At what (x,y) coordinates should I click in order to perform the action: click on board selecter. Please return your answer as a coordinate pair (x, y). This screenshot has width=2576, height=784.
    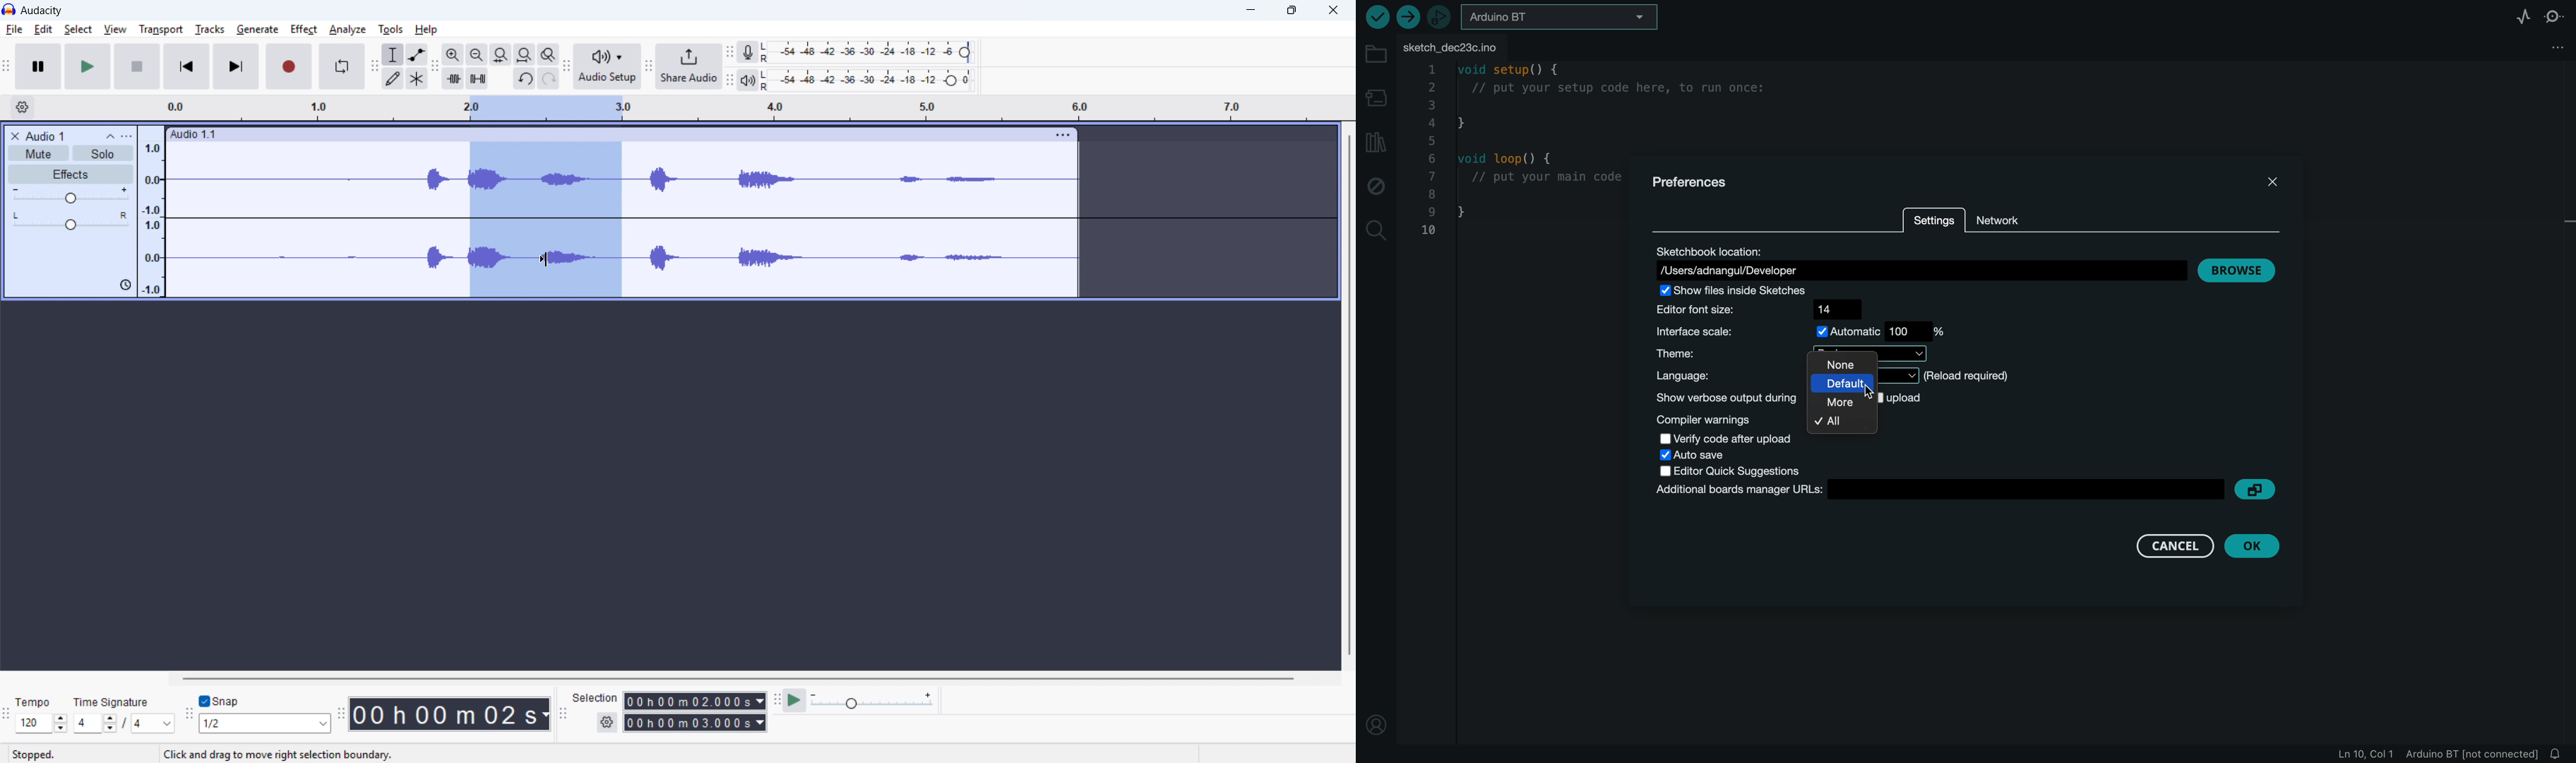
    Looking at the image, I should click on (1556, 19).